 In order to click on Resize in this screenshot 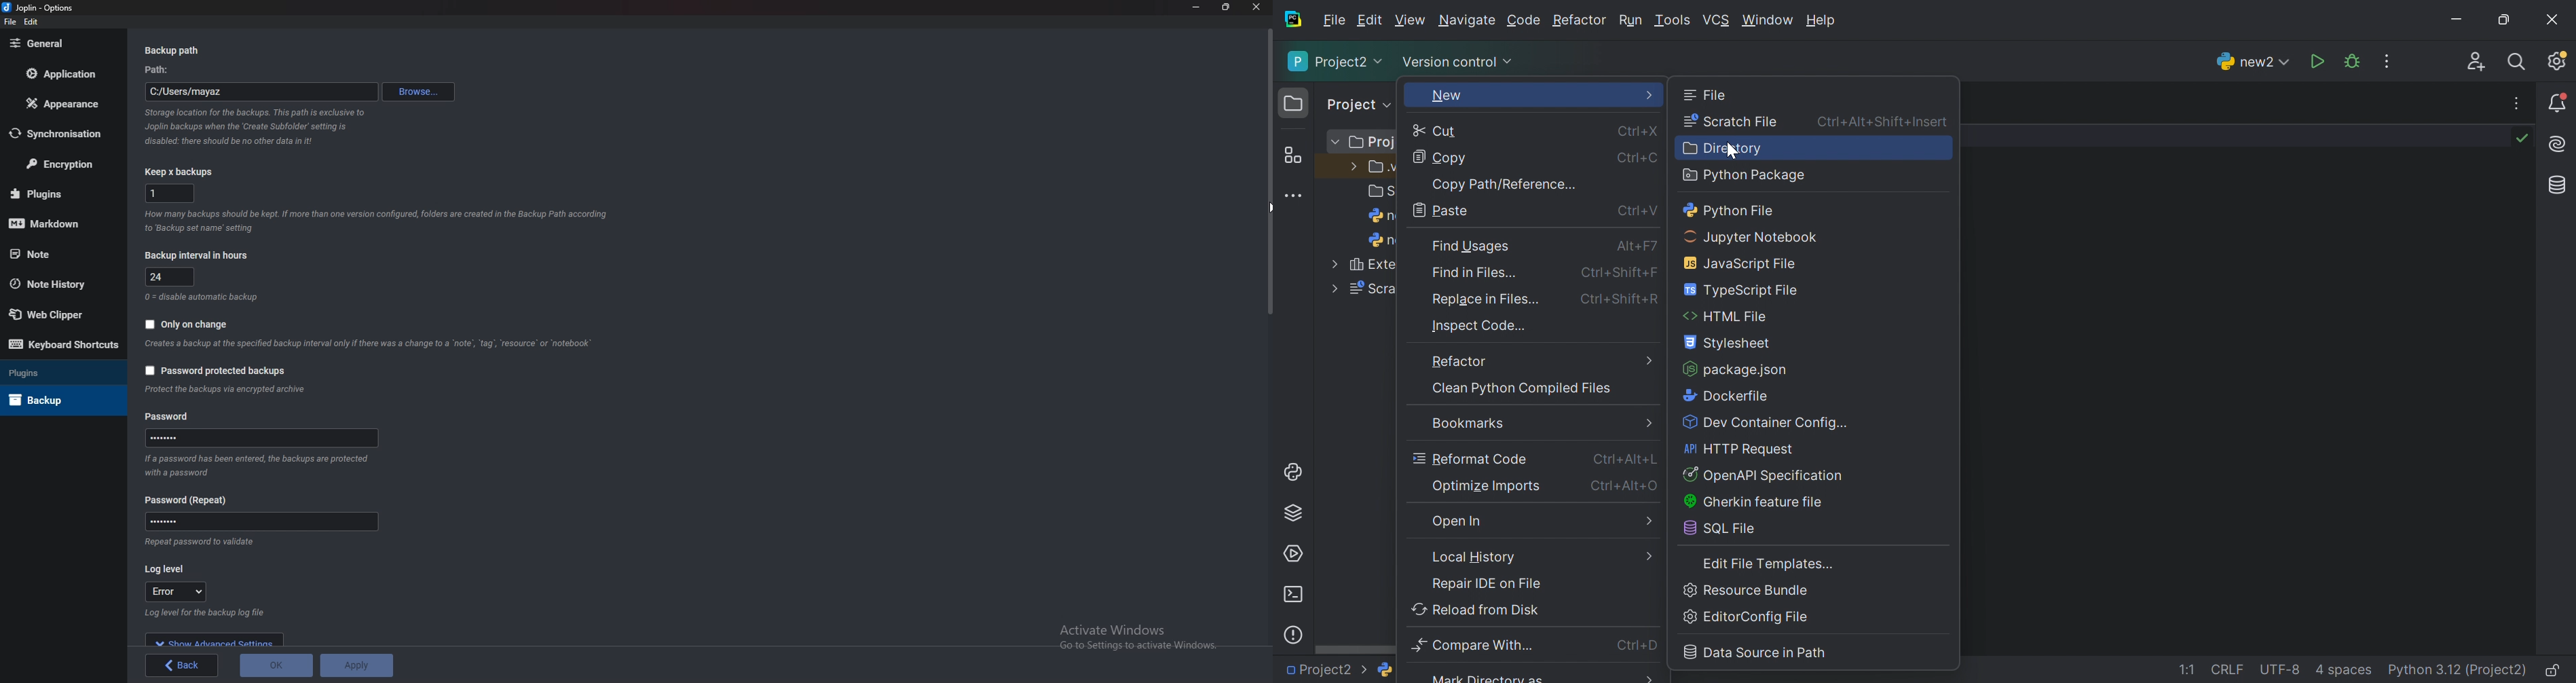, I will do `click(1228, 7)`.